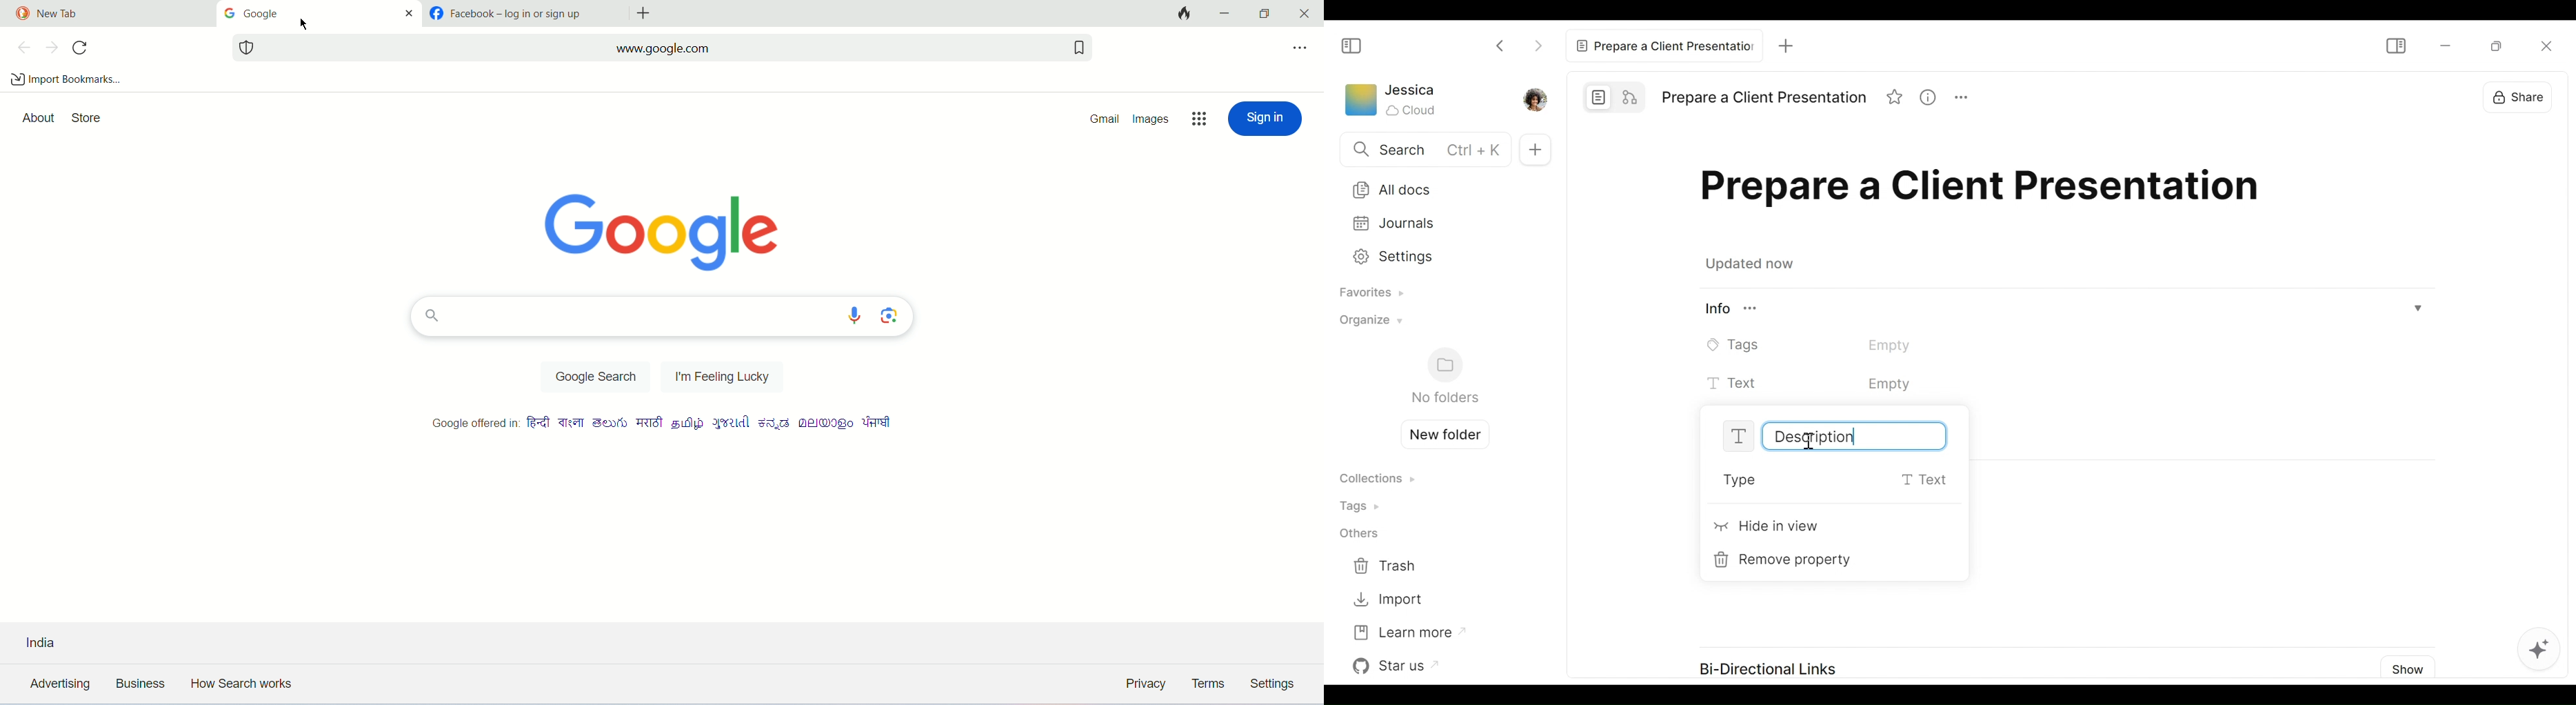 This screenshot has width=2576, height=728. What do you see at coordinates (1664, 44) in the screenshot?
I see `Current tab` at bounding box center [1664, 44].